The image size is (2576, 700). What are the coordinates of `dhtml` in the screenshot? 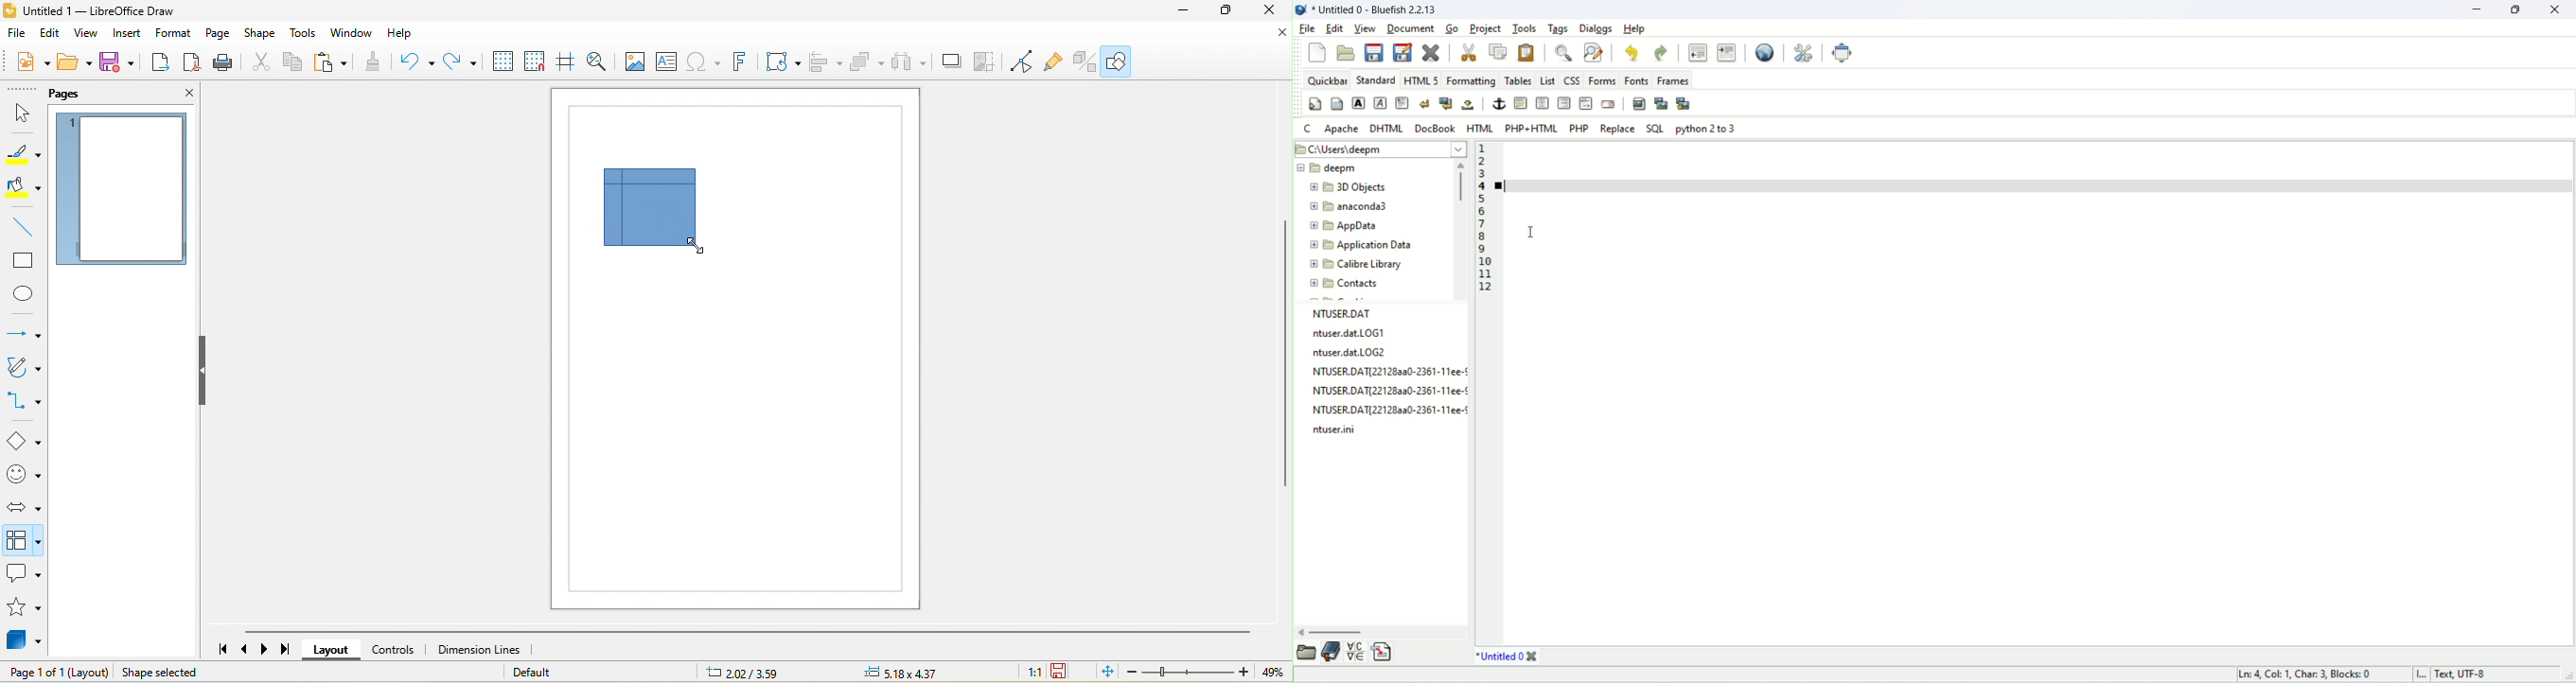 It's located at (1389, 128).